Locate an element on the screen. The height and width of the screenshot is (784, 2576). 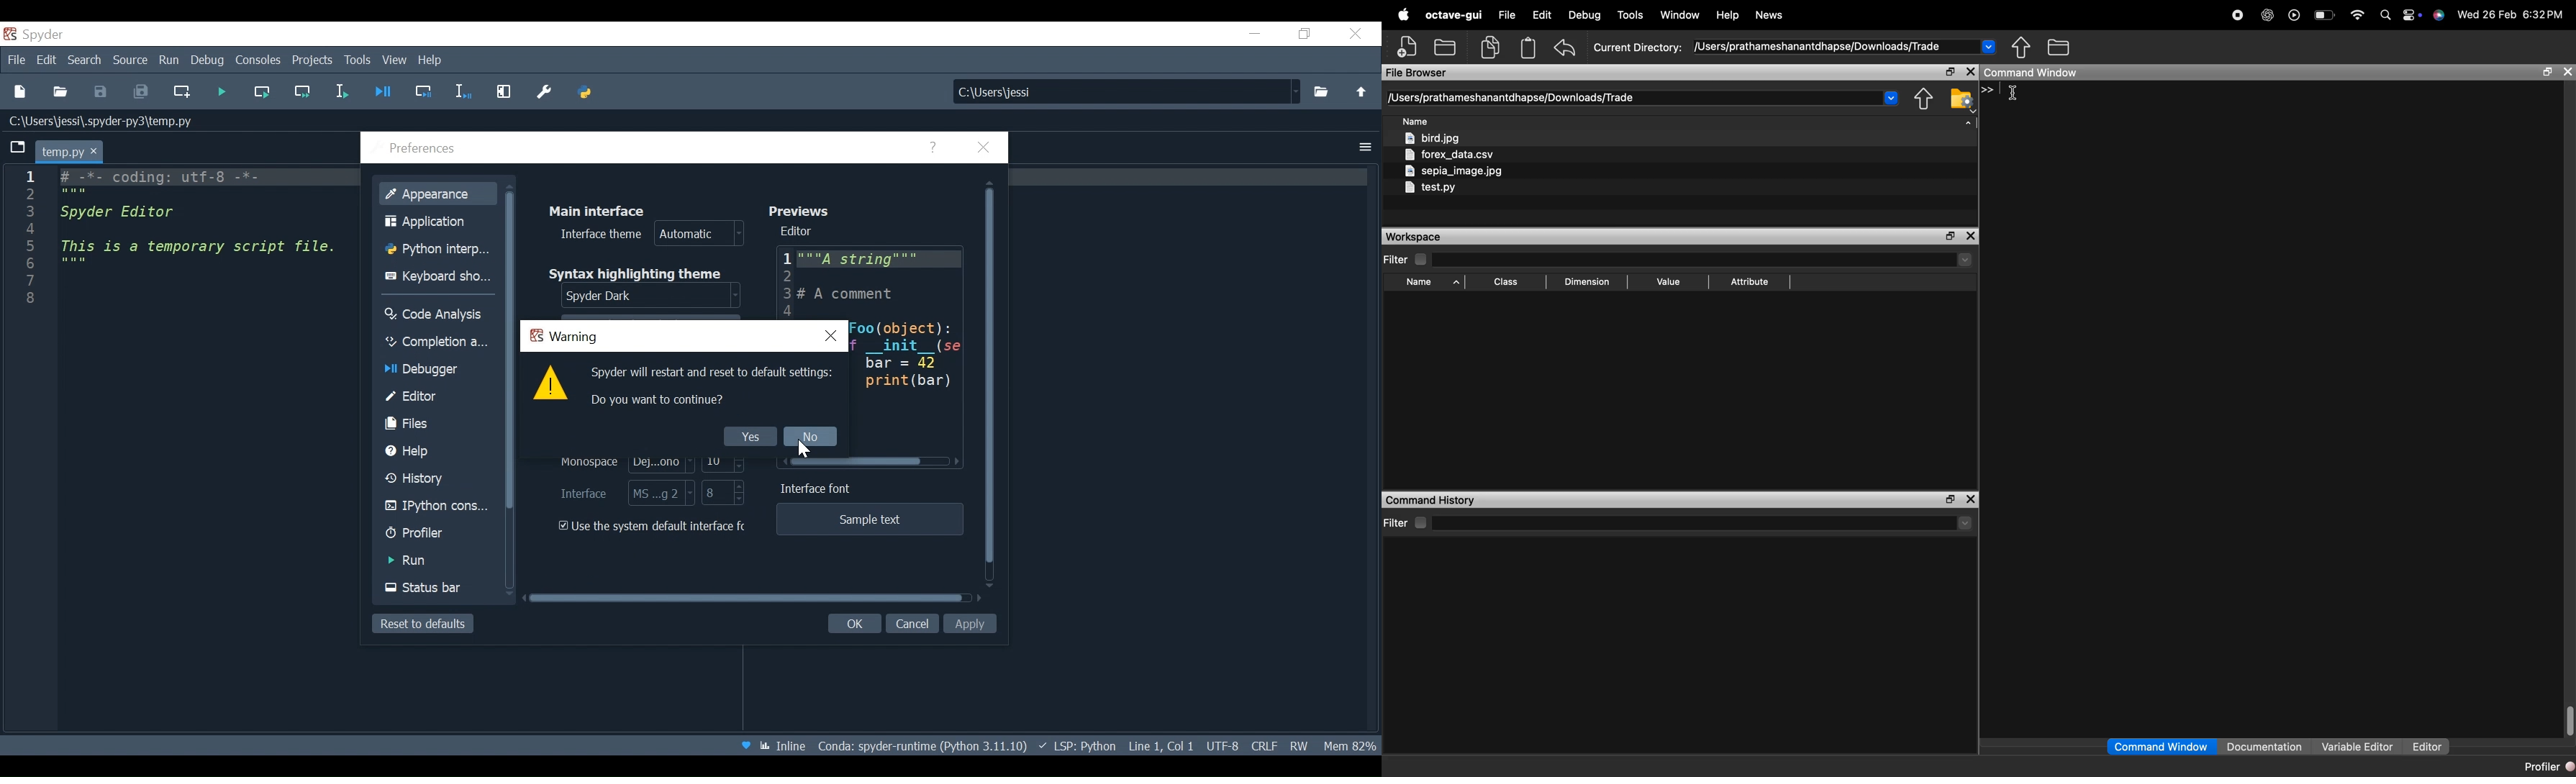
Vertical scroll bar is located at coordinates (514, 350).